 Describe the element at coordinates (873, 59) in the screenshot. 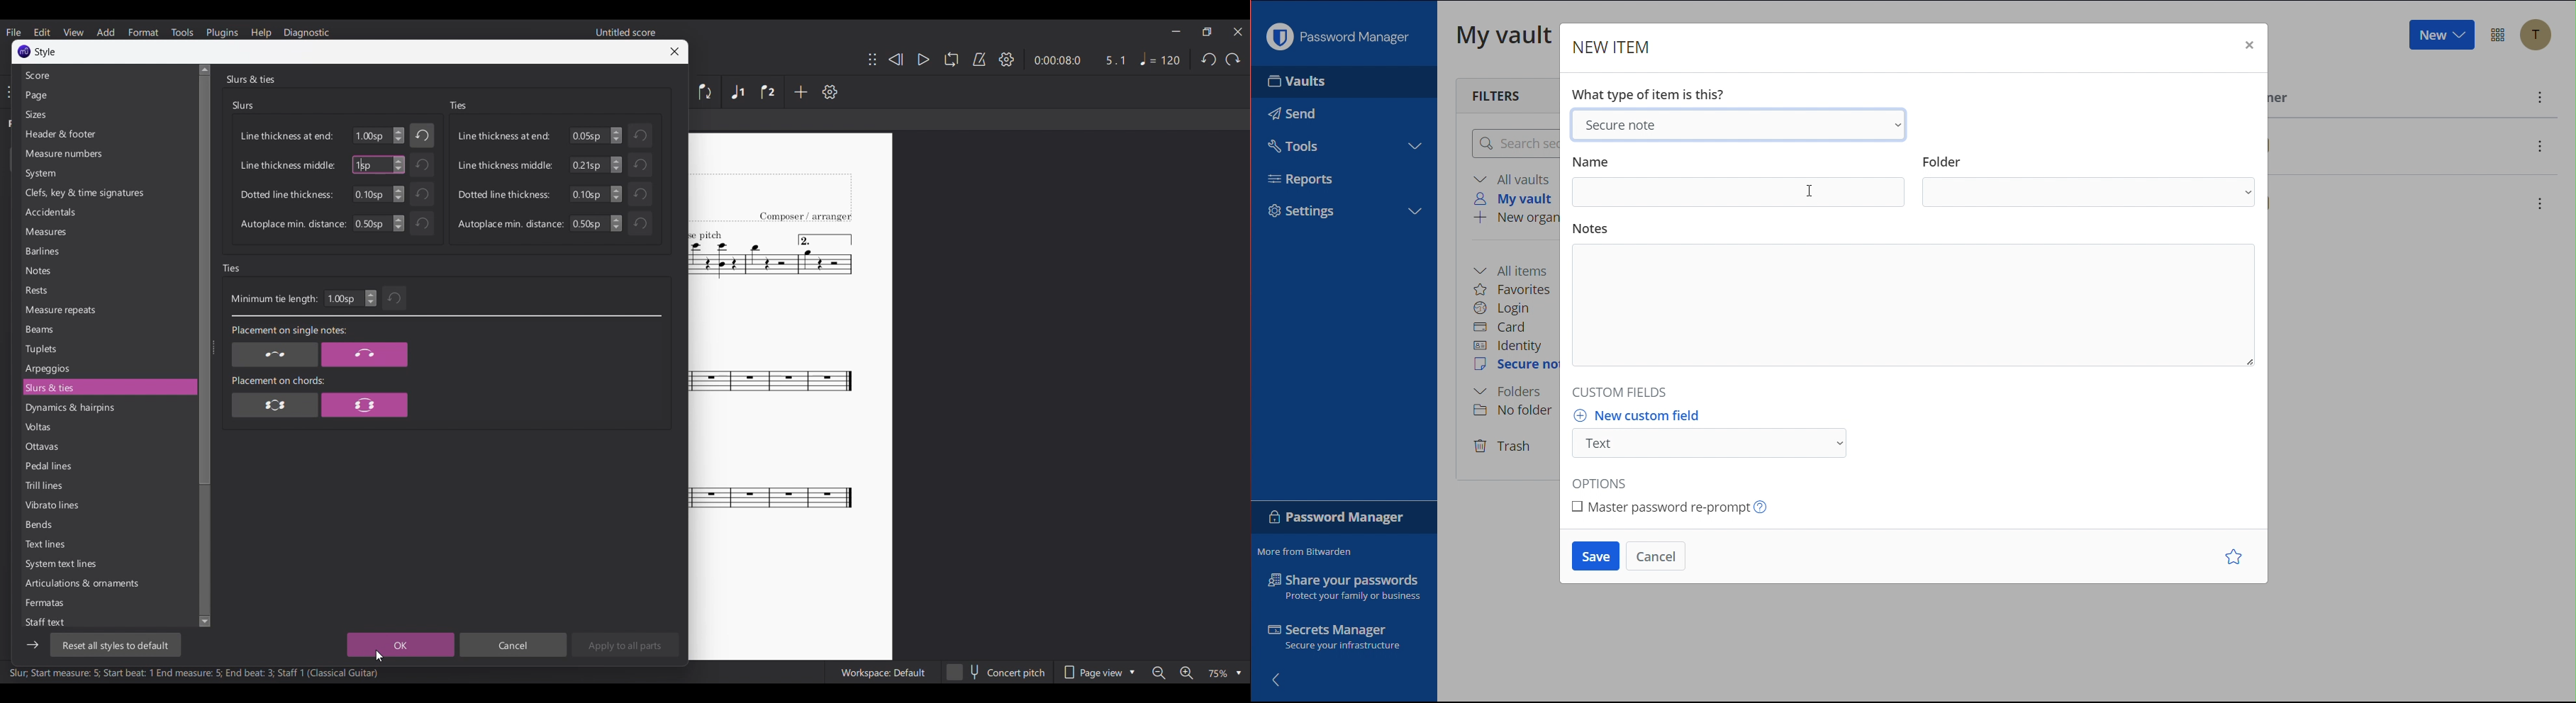

I see `Change position` at that location.